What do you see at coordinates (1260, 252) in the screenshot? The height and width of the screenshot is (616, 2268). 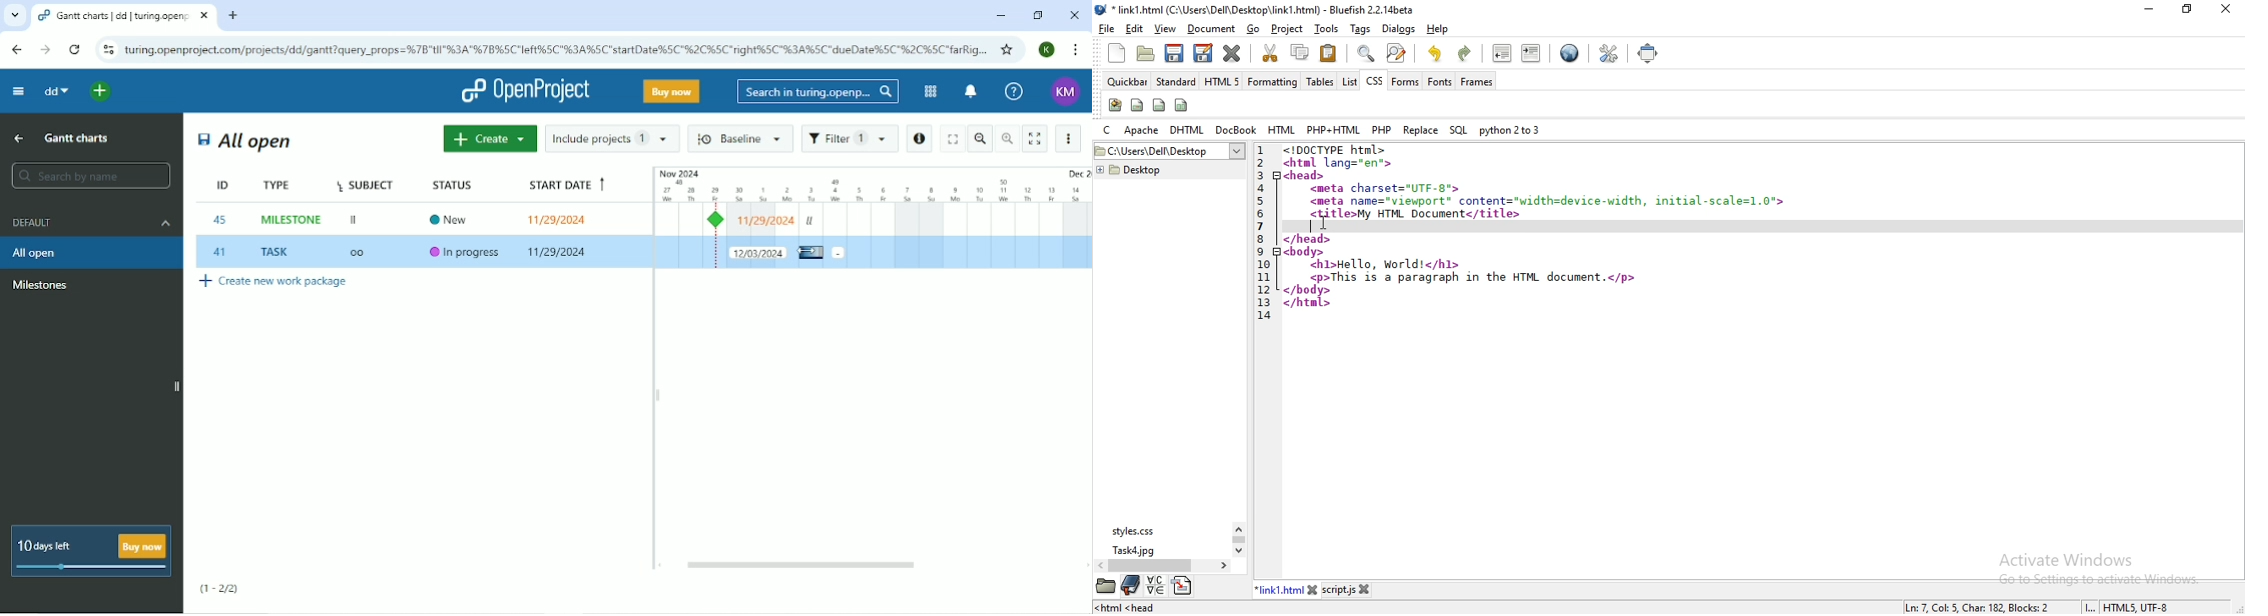 I see `9` at bounding box center [1260, 252].